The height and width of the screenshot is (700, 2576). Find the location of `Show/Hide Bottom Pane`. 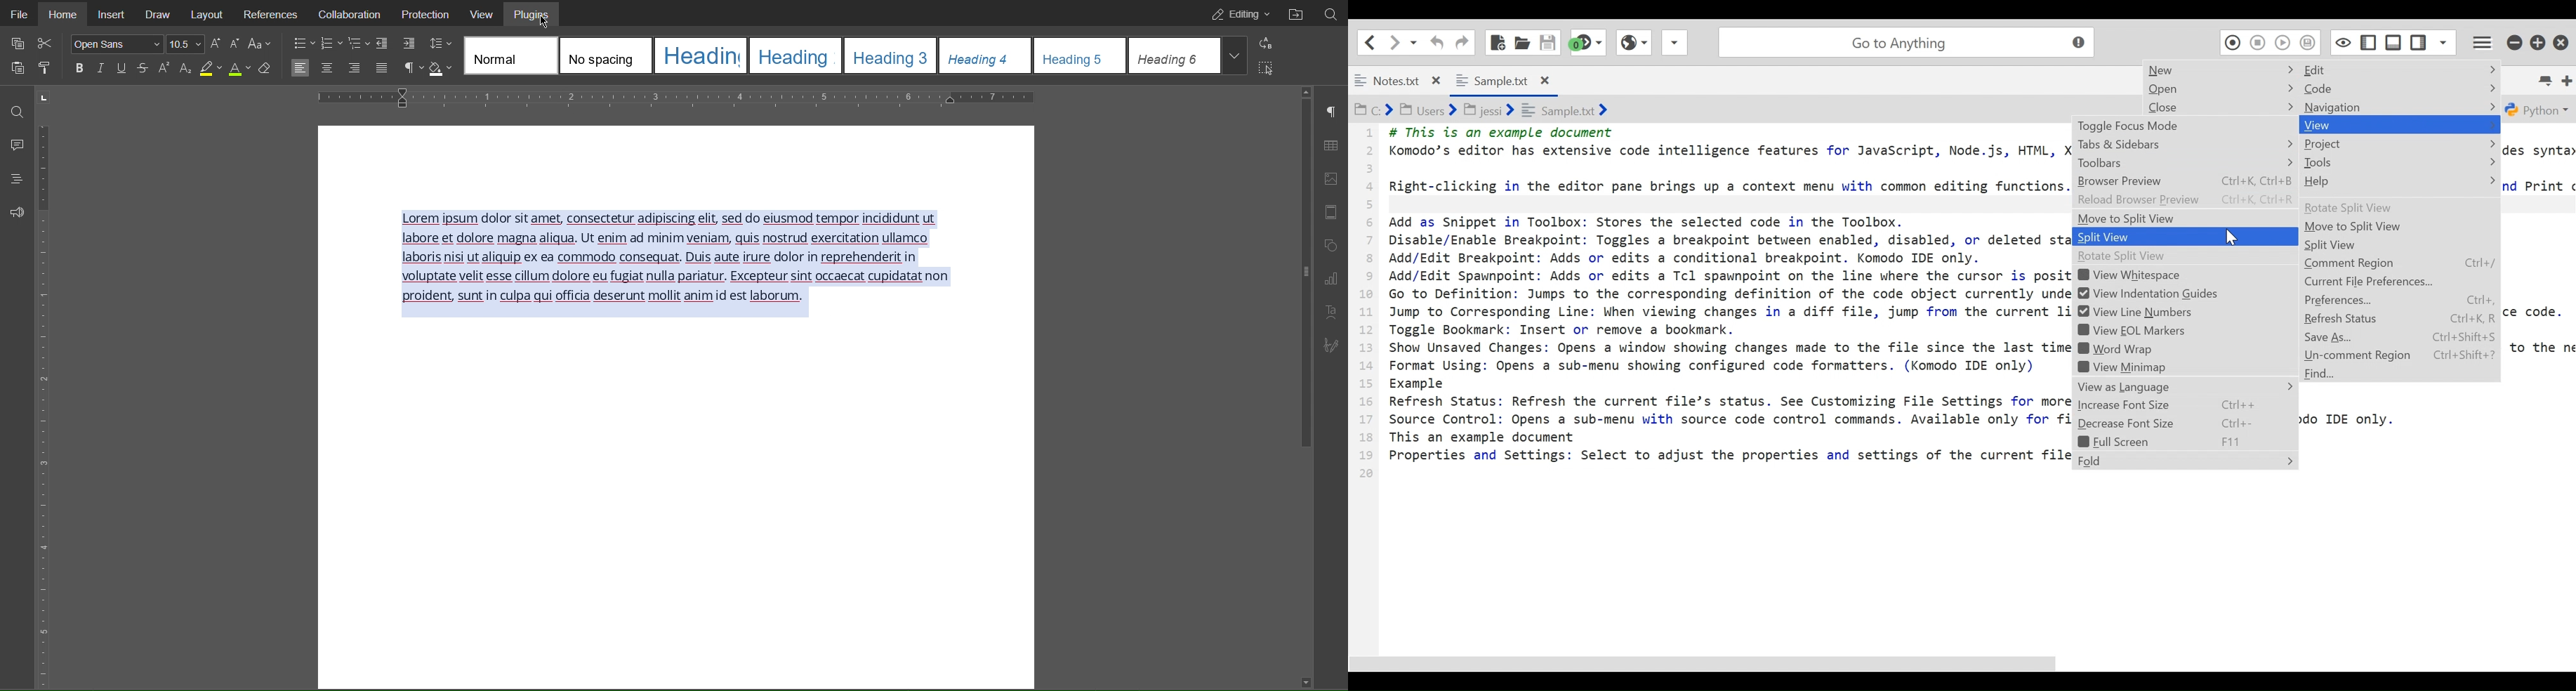

Show/Hide Bottom Pane is located at coordinates (2395, 42).